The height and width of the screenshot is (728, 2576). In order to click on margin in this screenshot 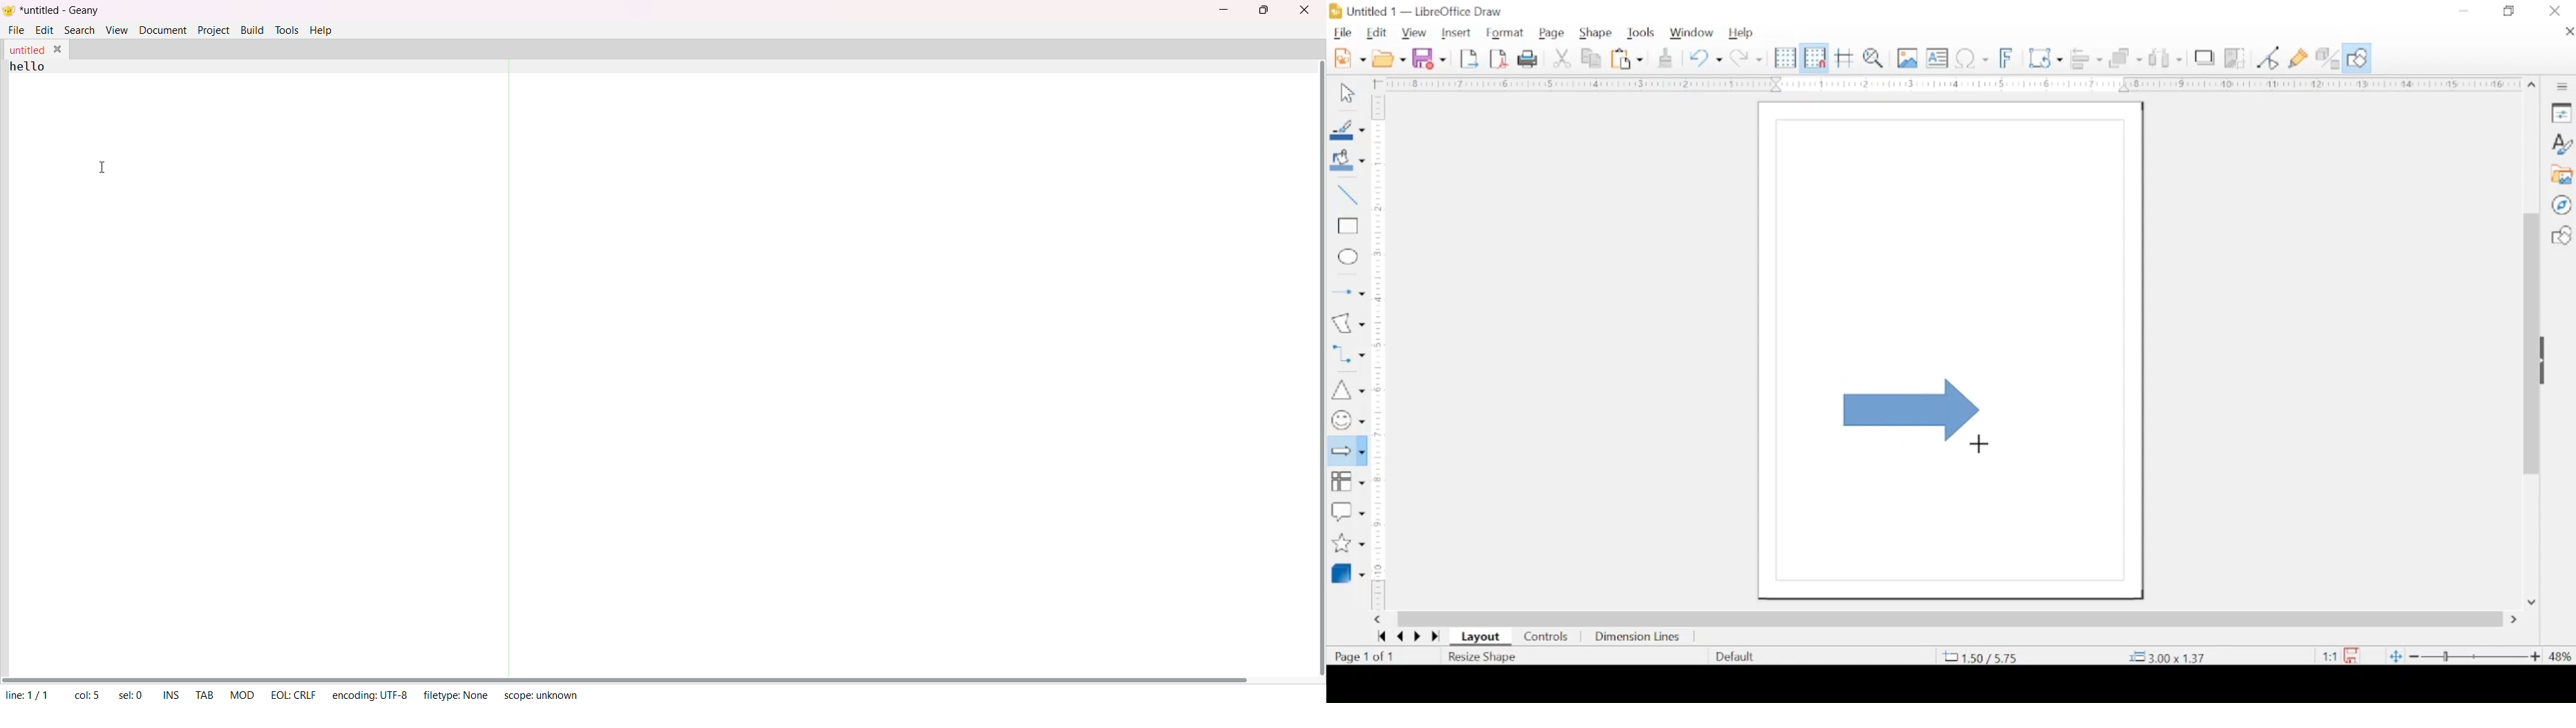, I will do `click(1379, 547)`.